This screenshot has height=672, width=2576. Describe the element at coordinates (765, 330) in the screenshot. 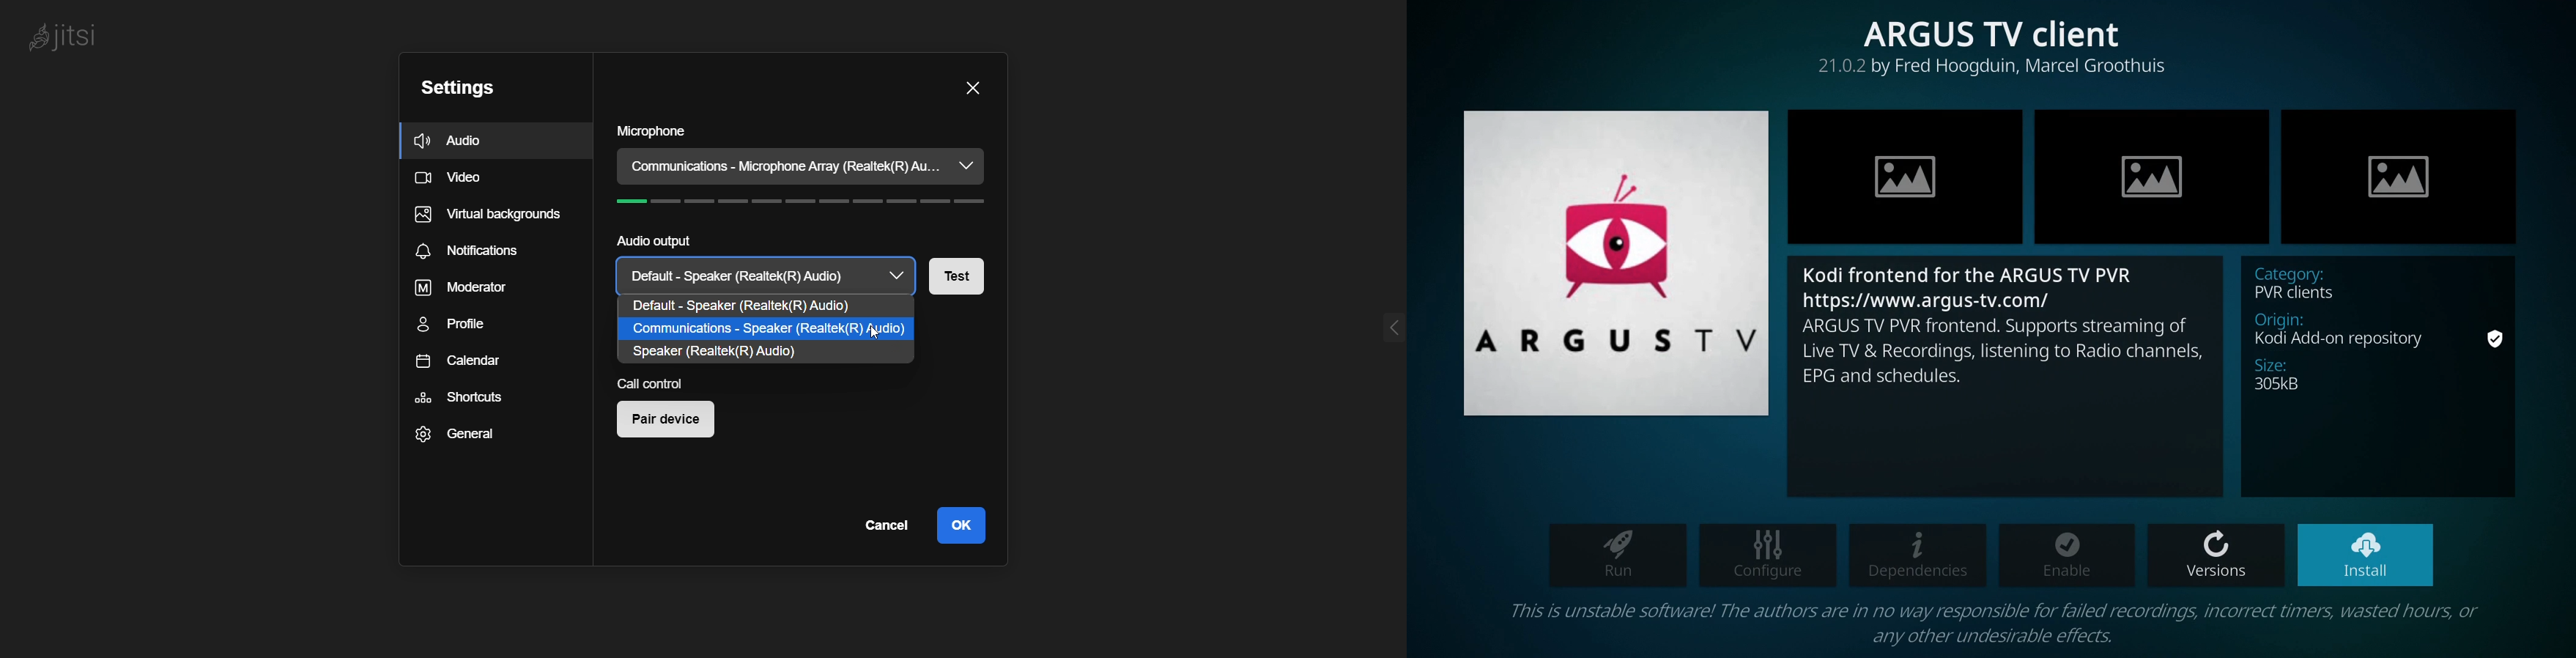

I see `communication speaker` at that location.